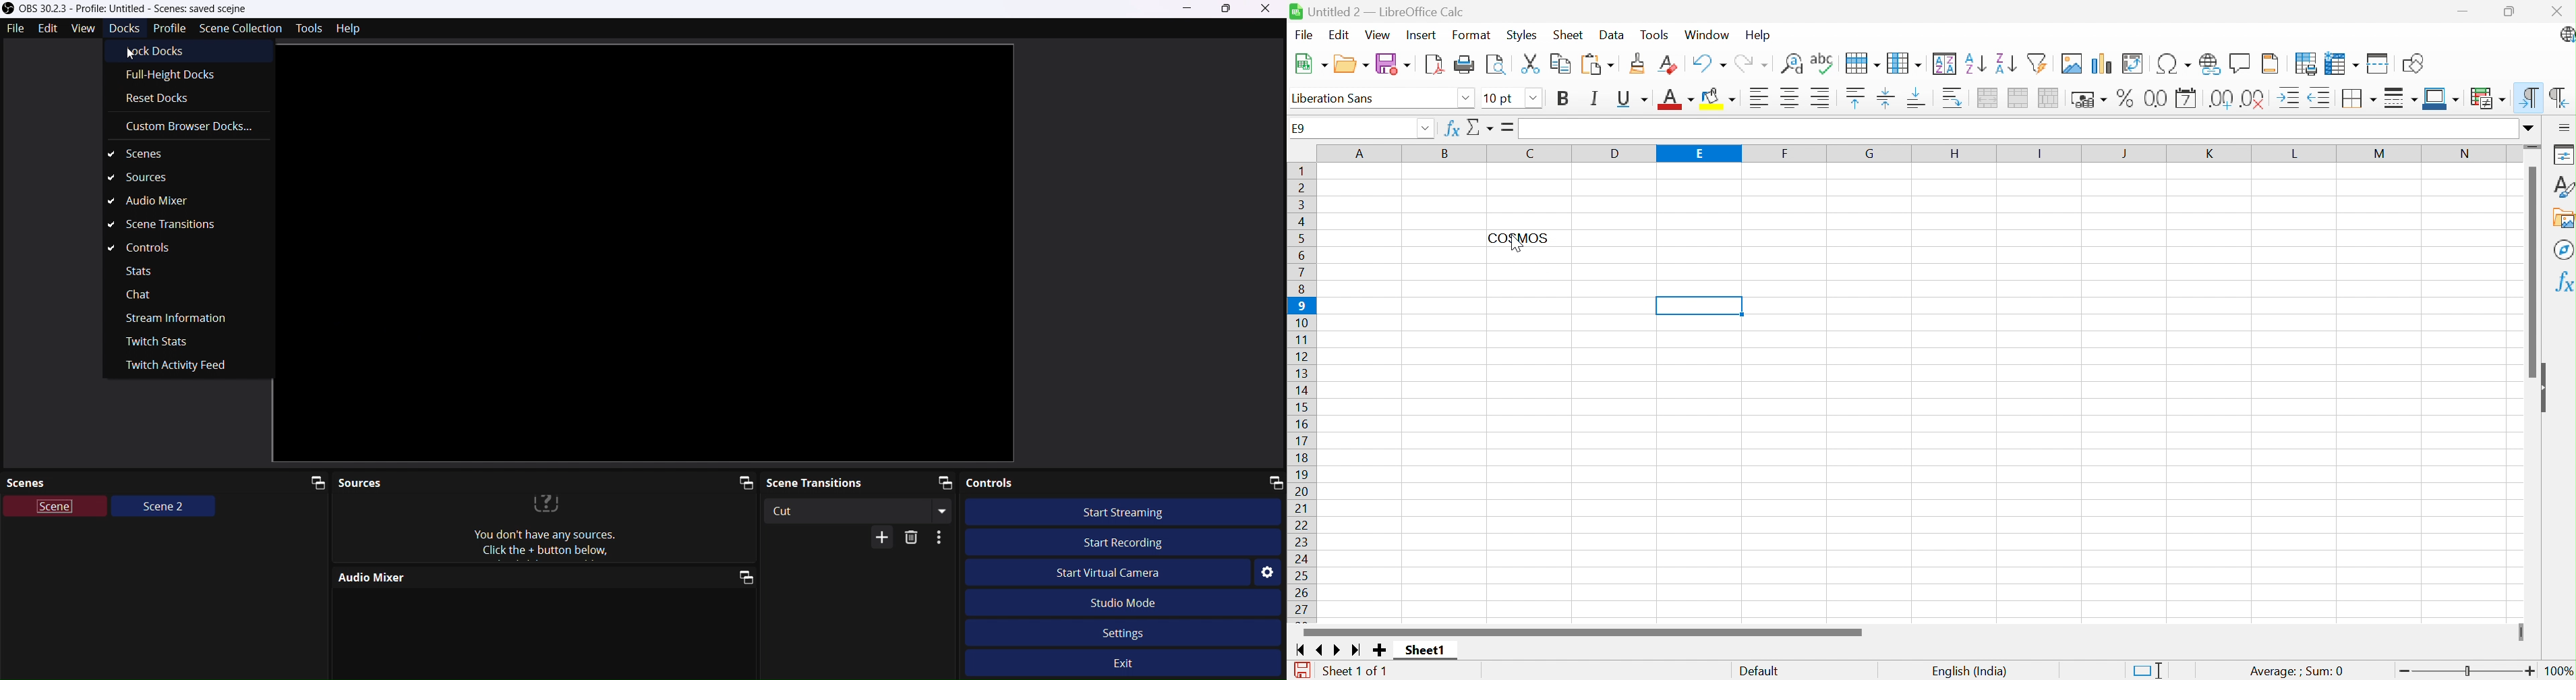 This screenshot has width=2576, height=700. I want to click on Scene, so click(56, 508).